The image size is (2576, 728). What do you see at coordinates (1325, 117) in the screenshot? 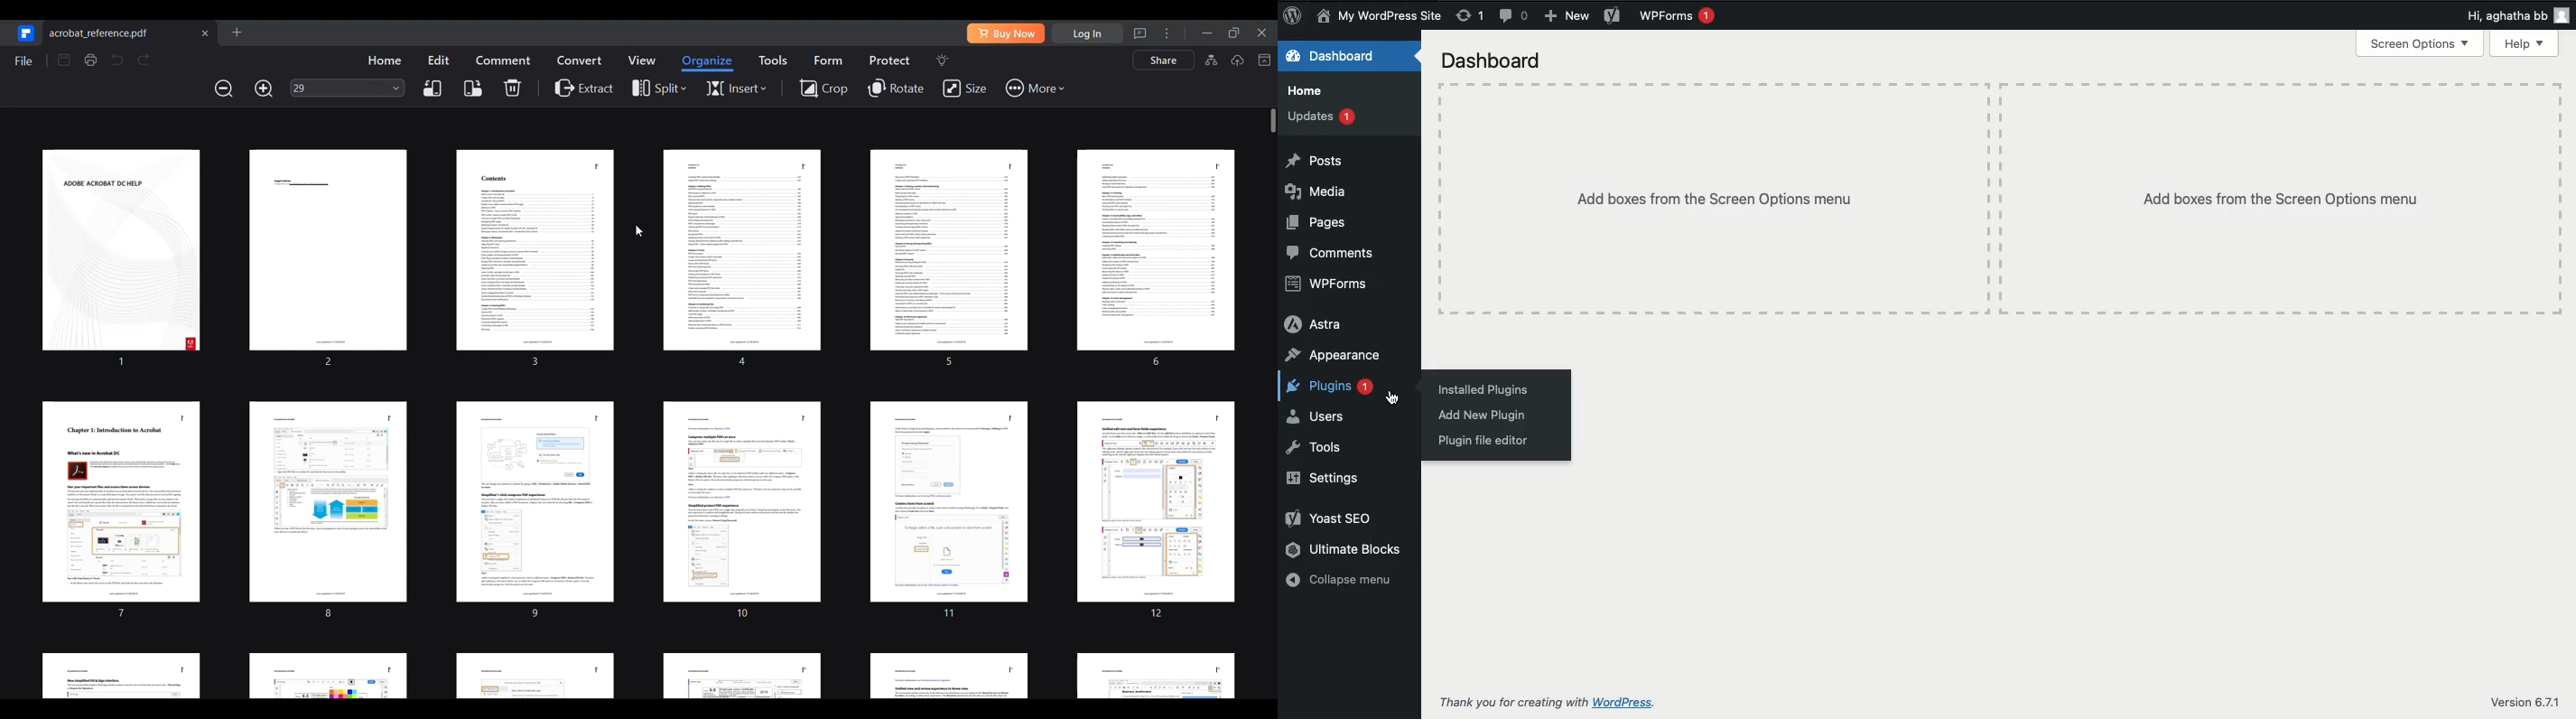
I see `Updates` at bounding box center [1325, 117].